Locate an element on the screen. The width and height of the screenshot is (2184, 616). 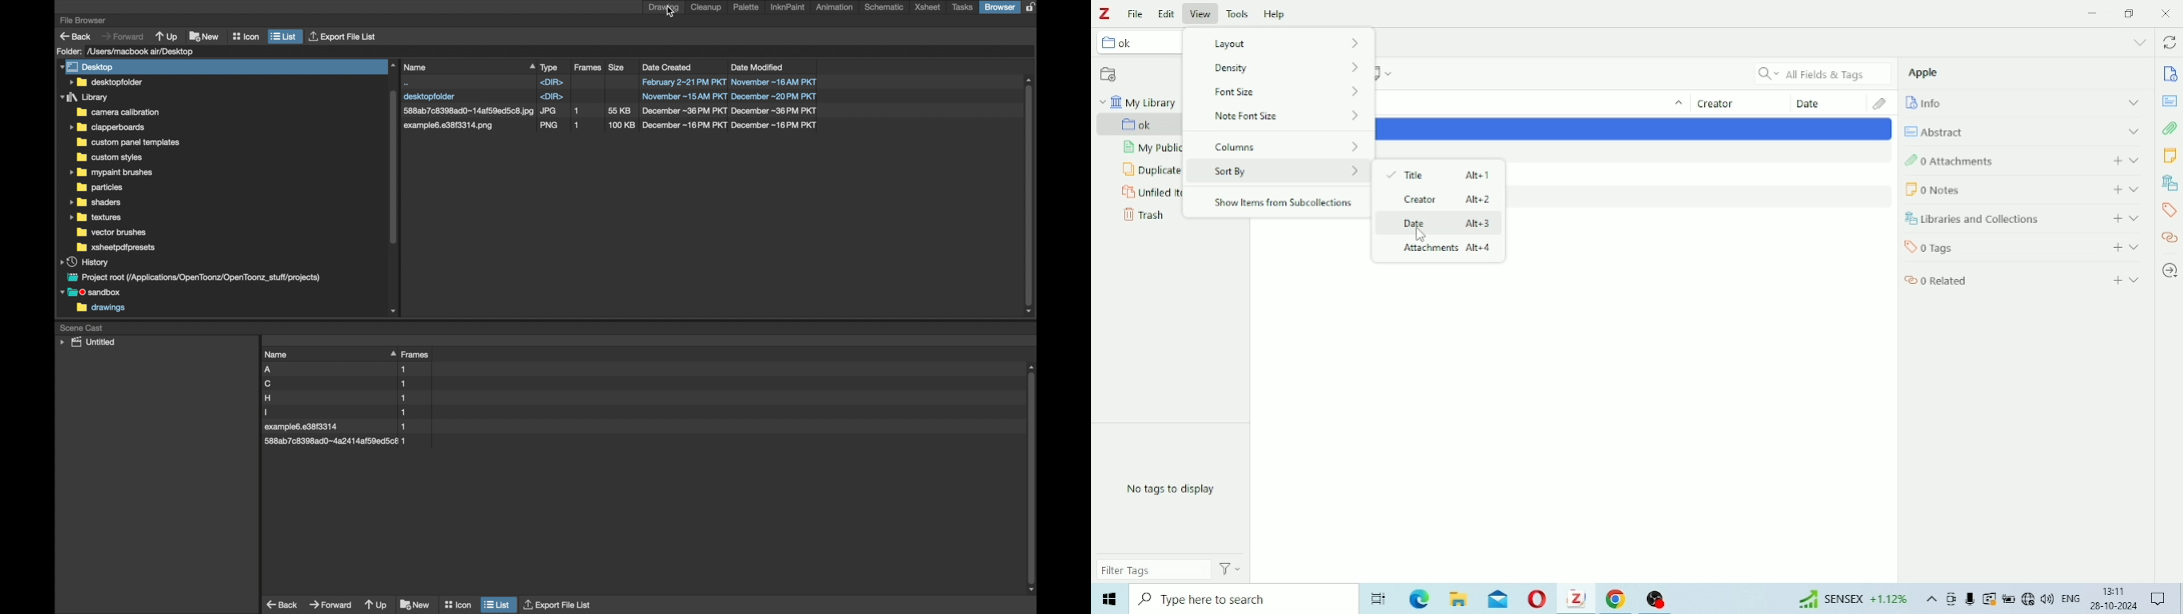
type is located at coordinates (550, 67).